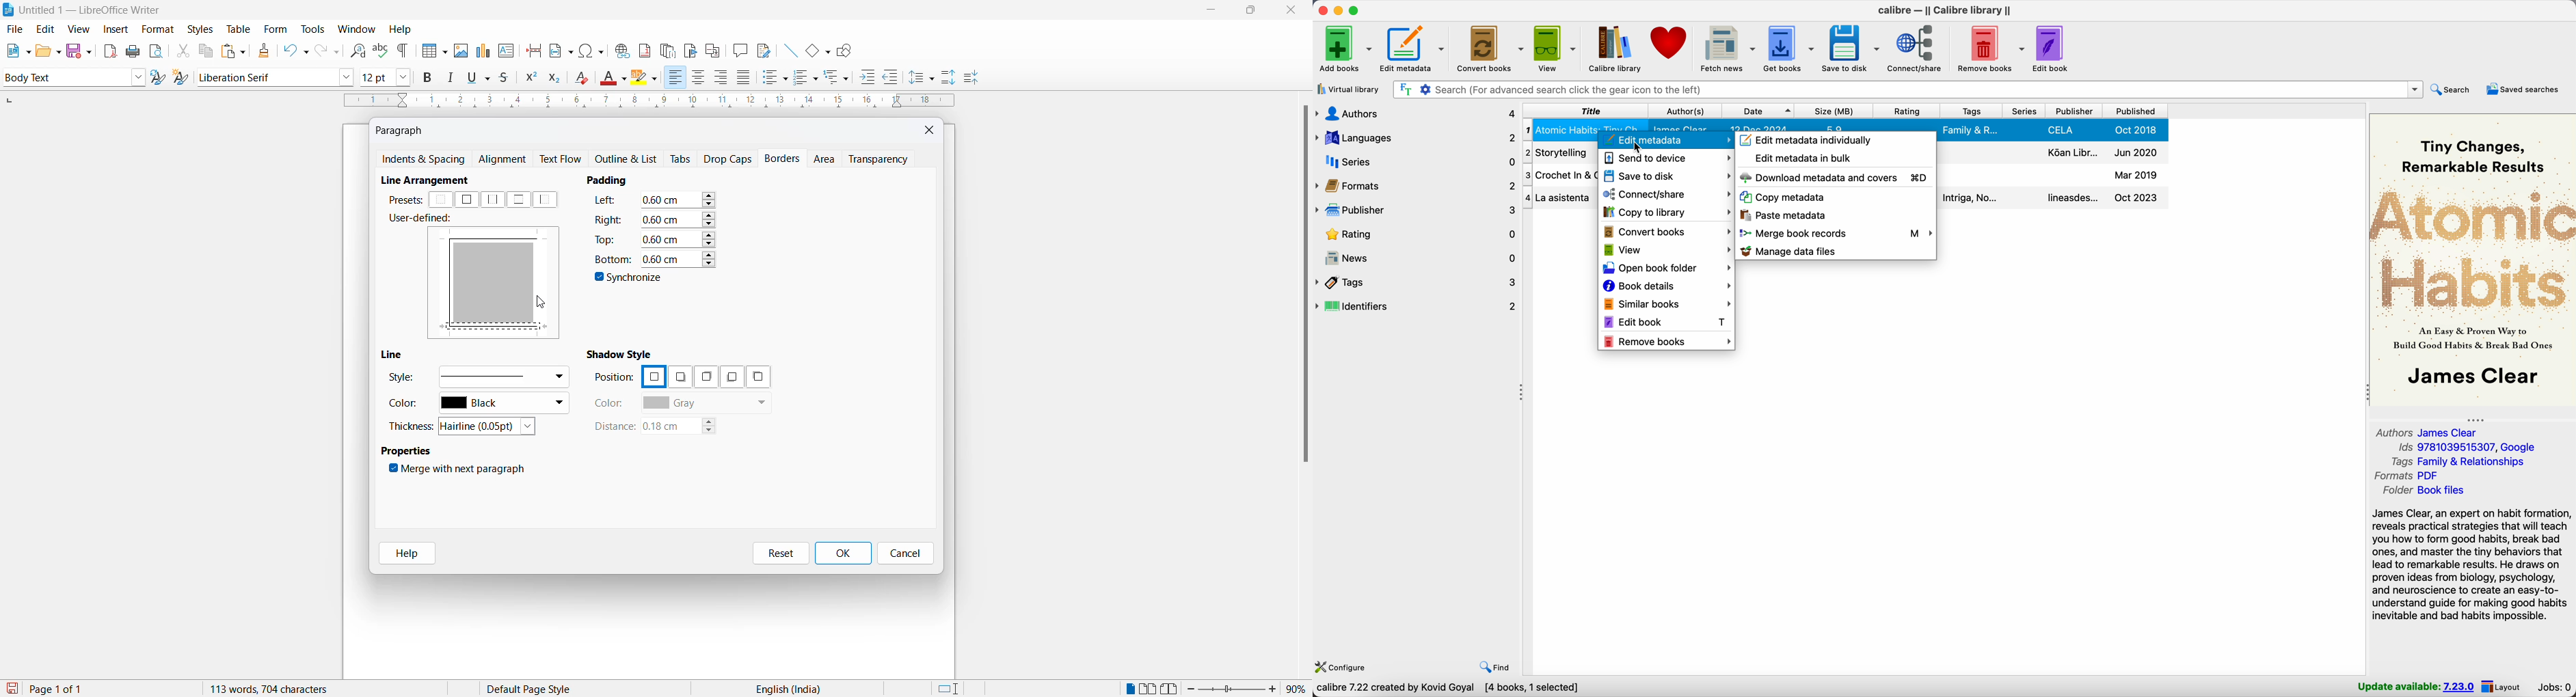 This screenshot has width=2576, height=700. I want to click on book view, so click(1172, 689).